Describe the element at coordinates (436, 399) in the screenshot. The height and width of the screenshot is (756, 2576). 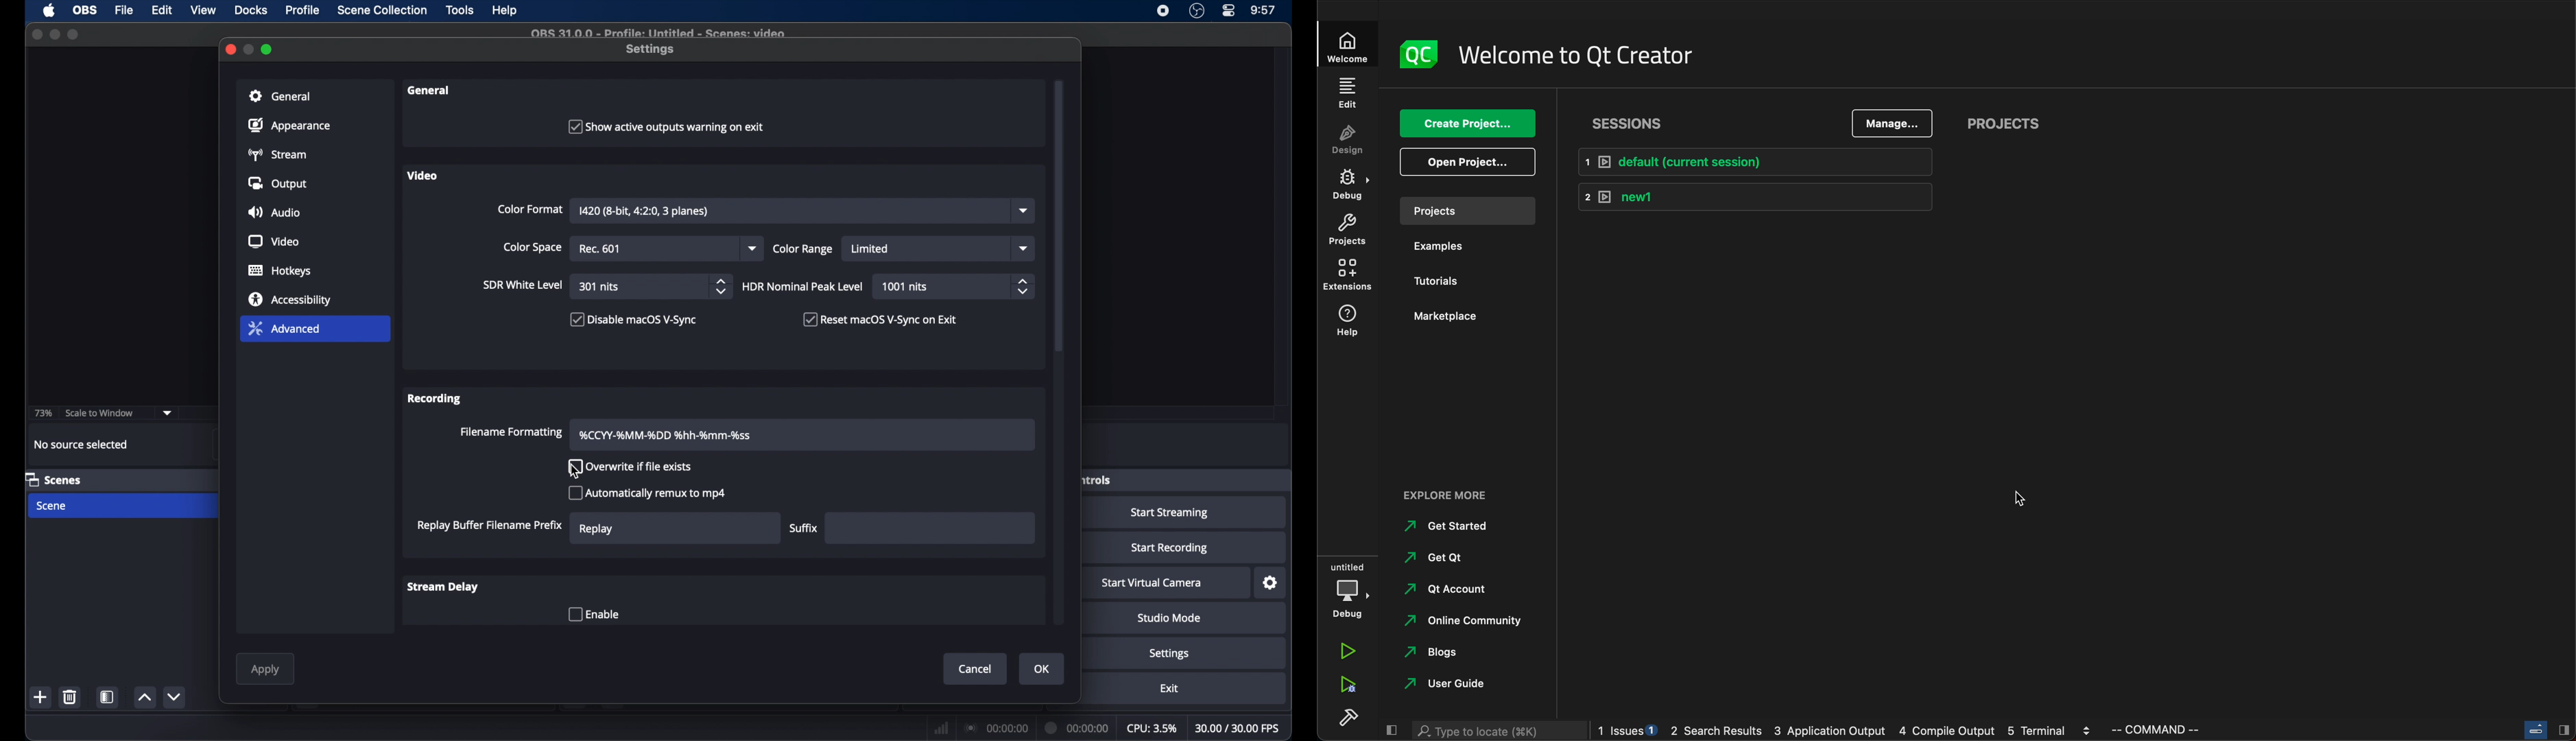
I see `recording` at that location.